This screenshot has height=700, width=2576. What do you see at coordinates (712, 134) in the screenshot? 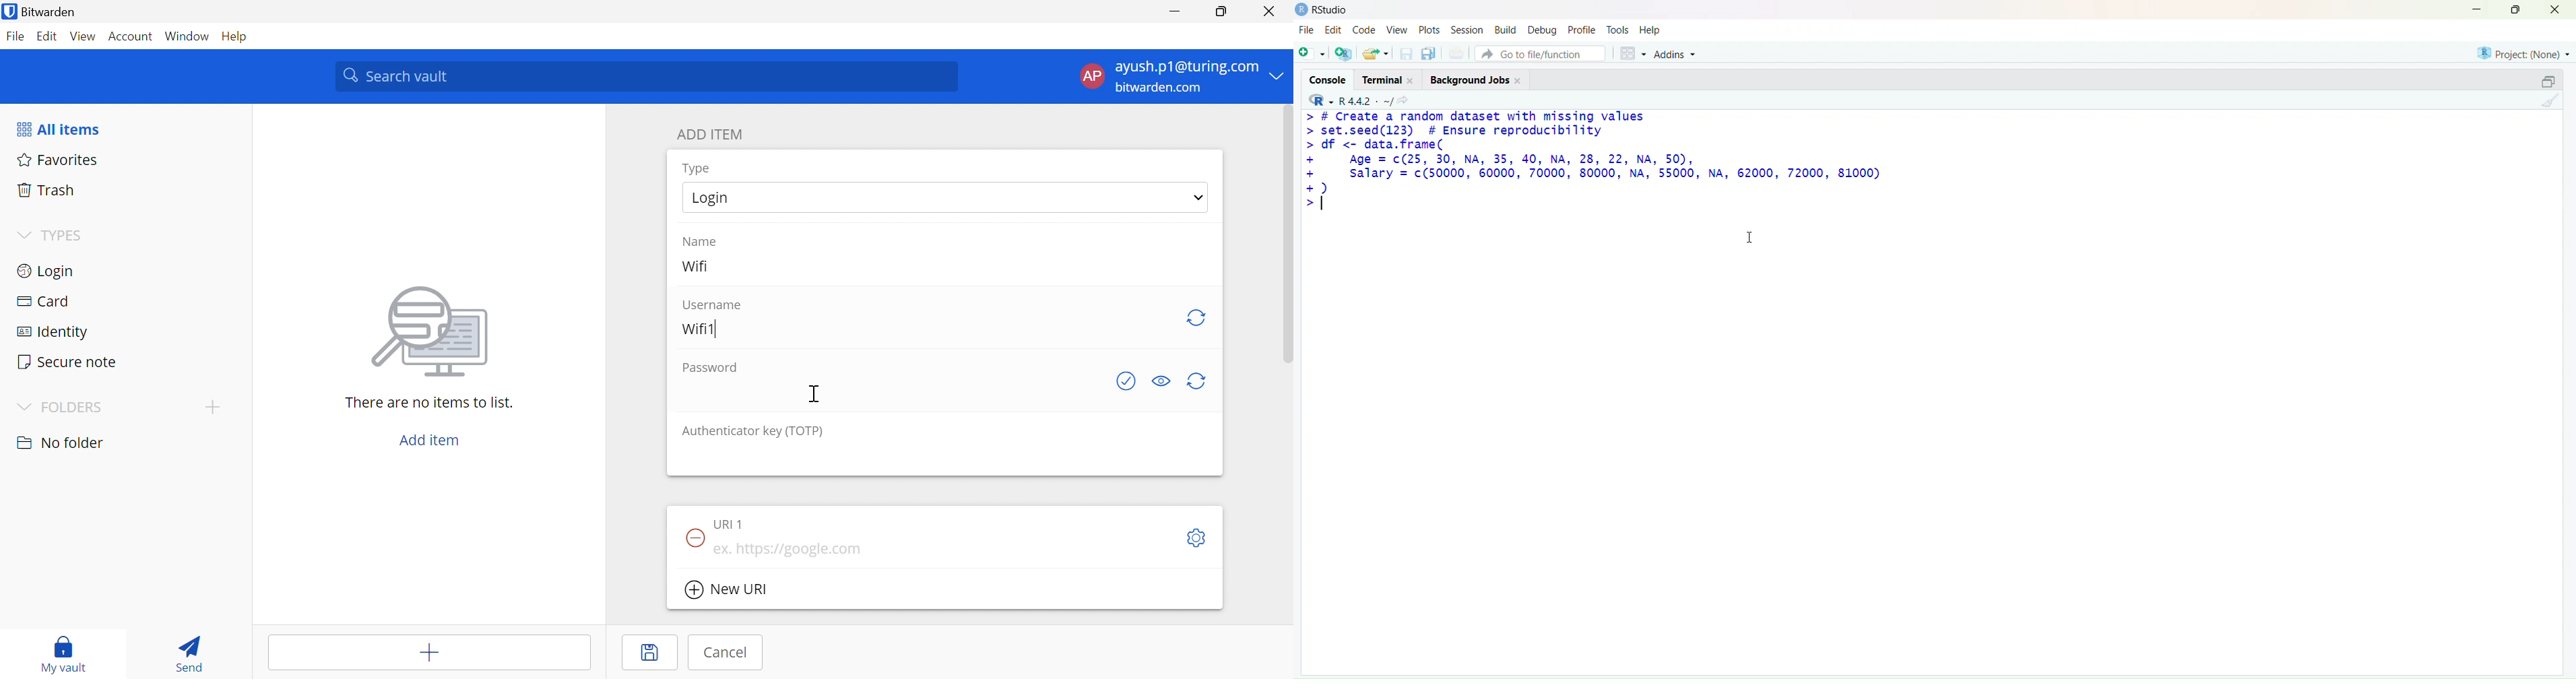
I see `ADD ITEM` at bounding box center [712, 134].